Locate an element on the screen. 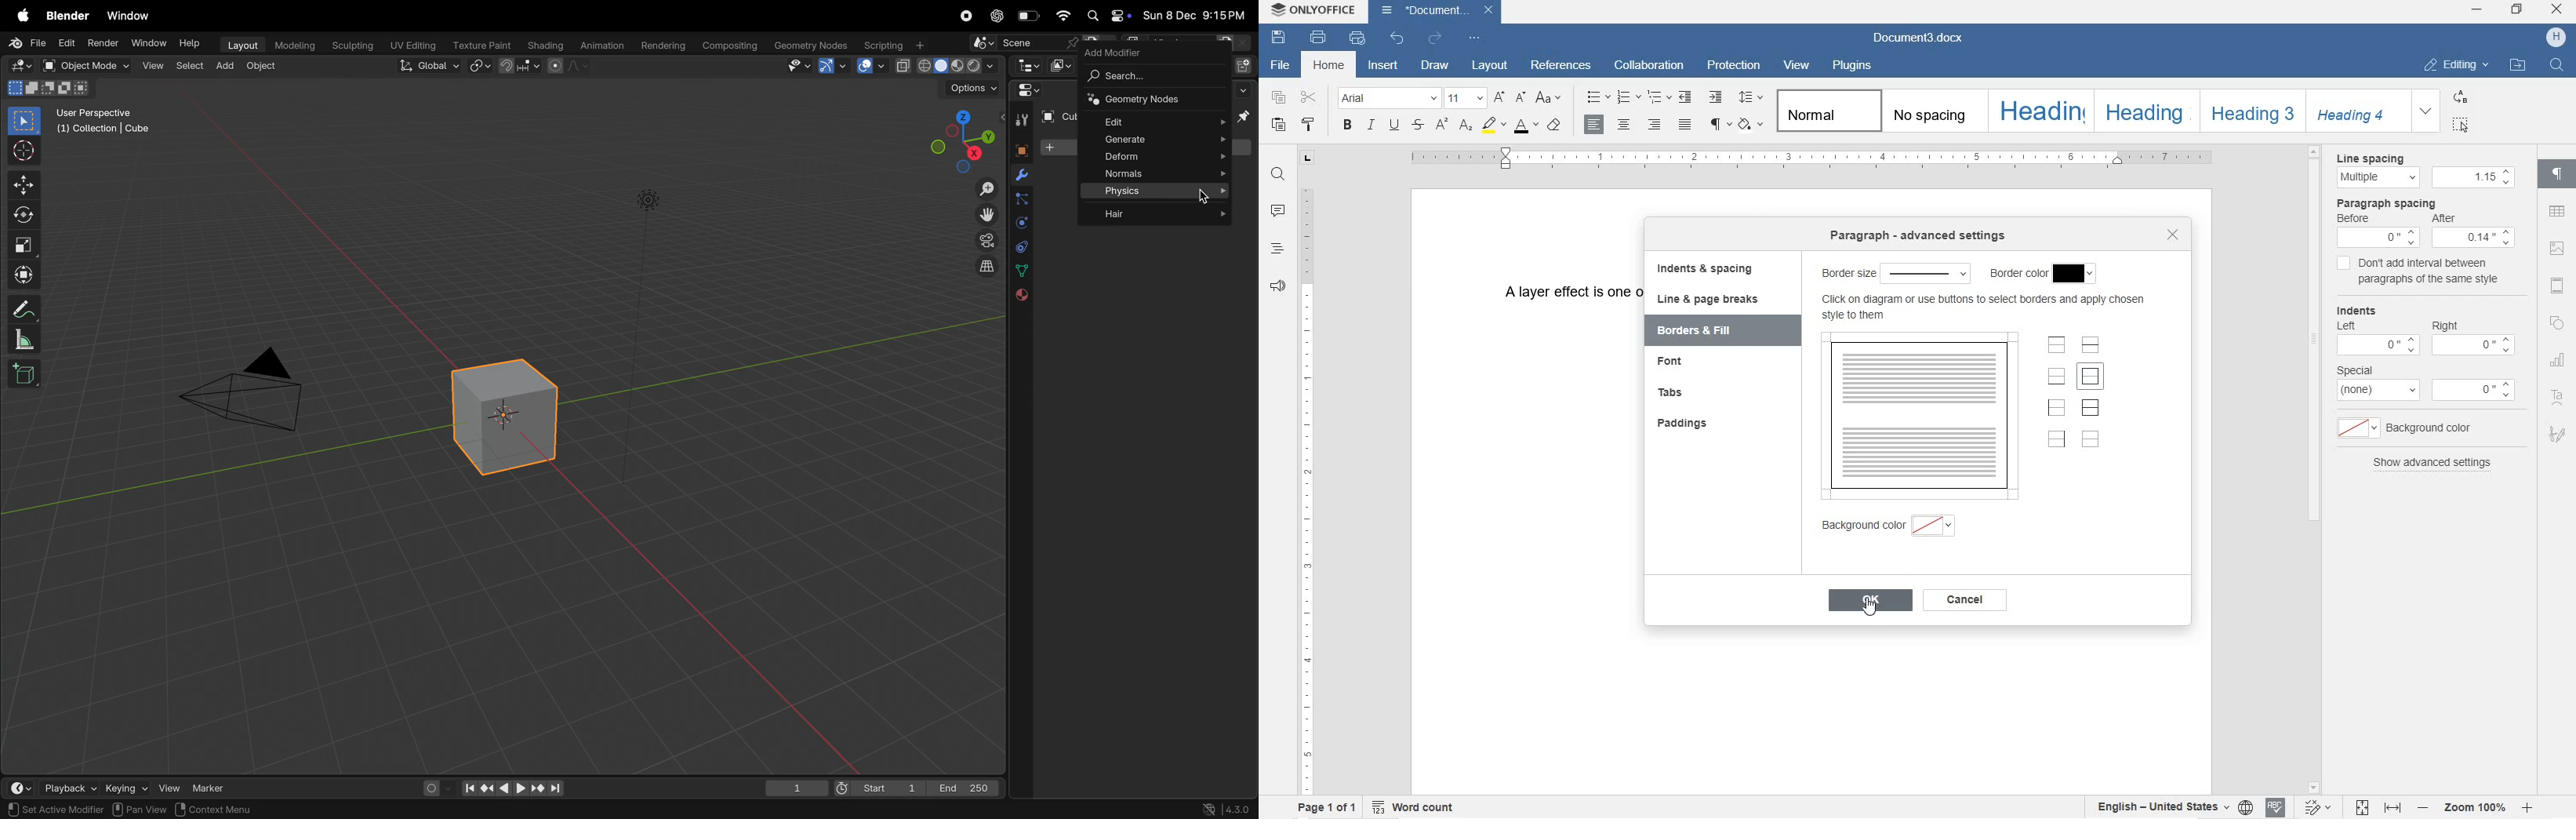 Image resolution: width=2576 pixels, height=840 pixels. FIT PAGE OR WIDTH is located at coordinates (2379, 809).